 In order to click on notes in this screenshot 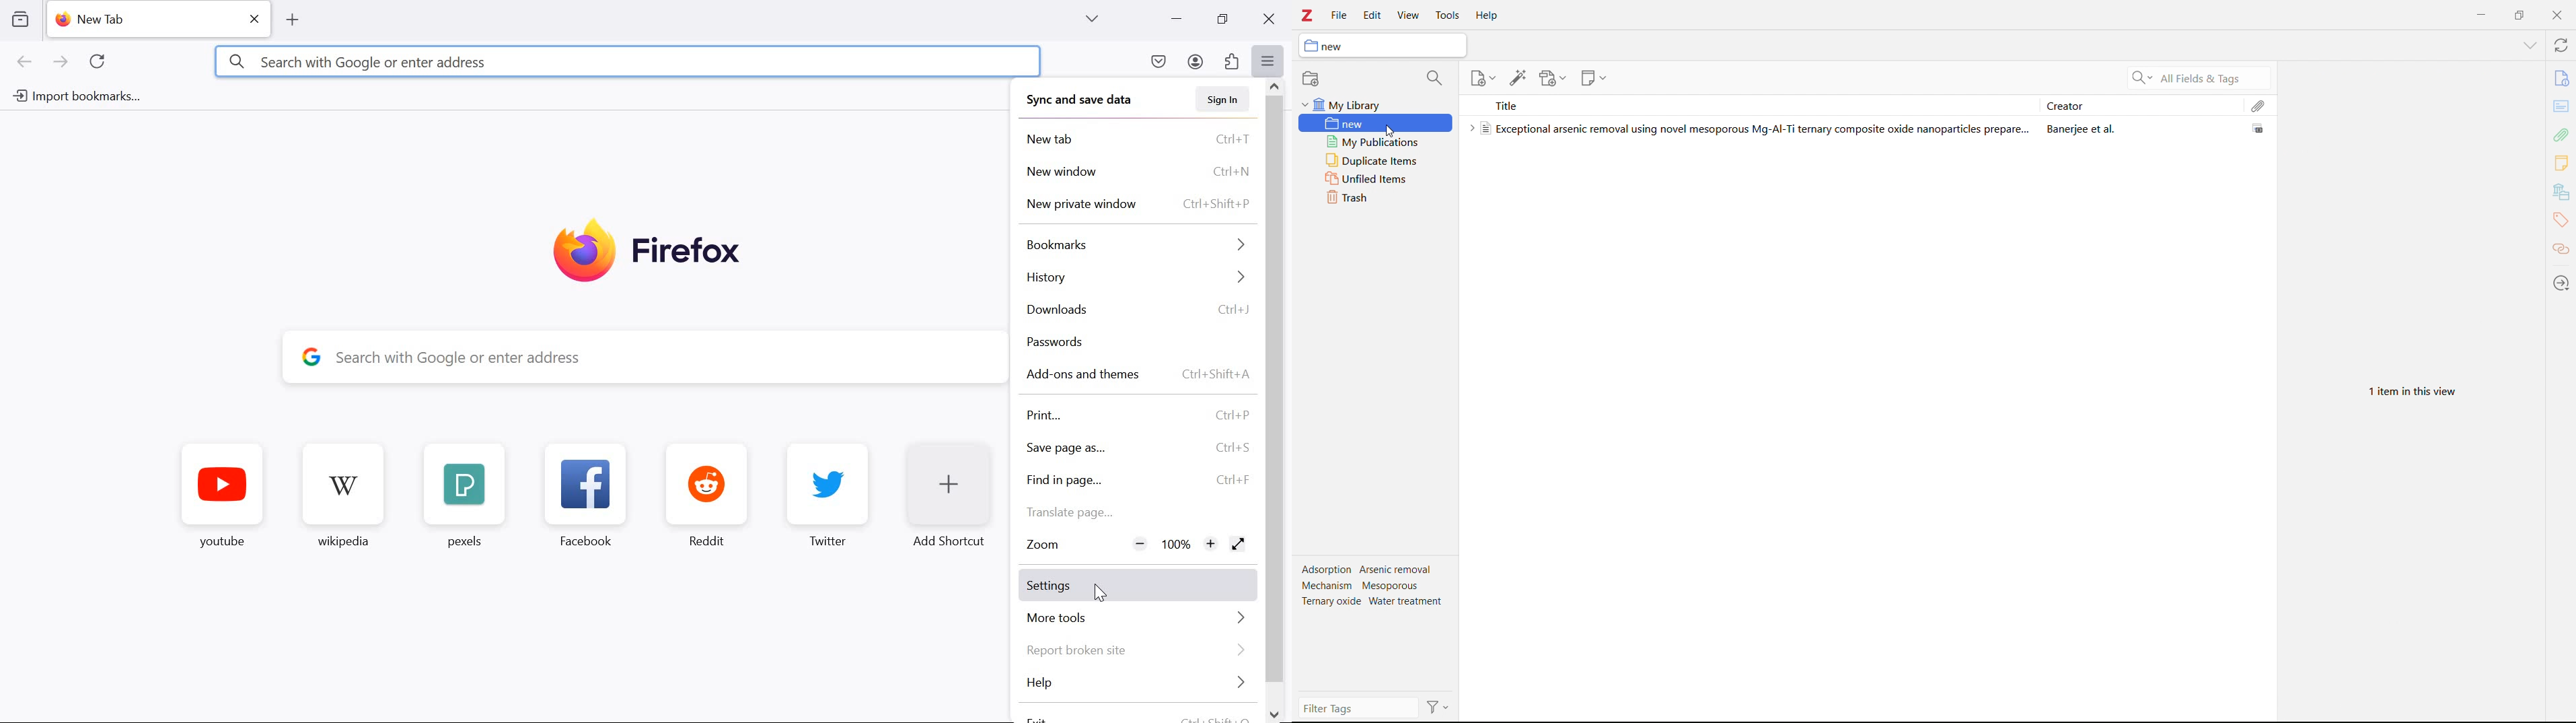, I will do `click(2560, 163)`.